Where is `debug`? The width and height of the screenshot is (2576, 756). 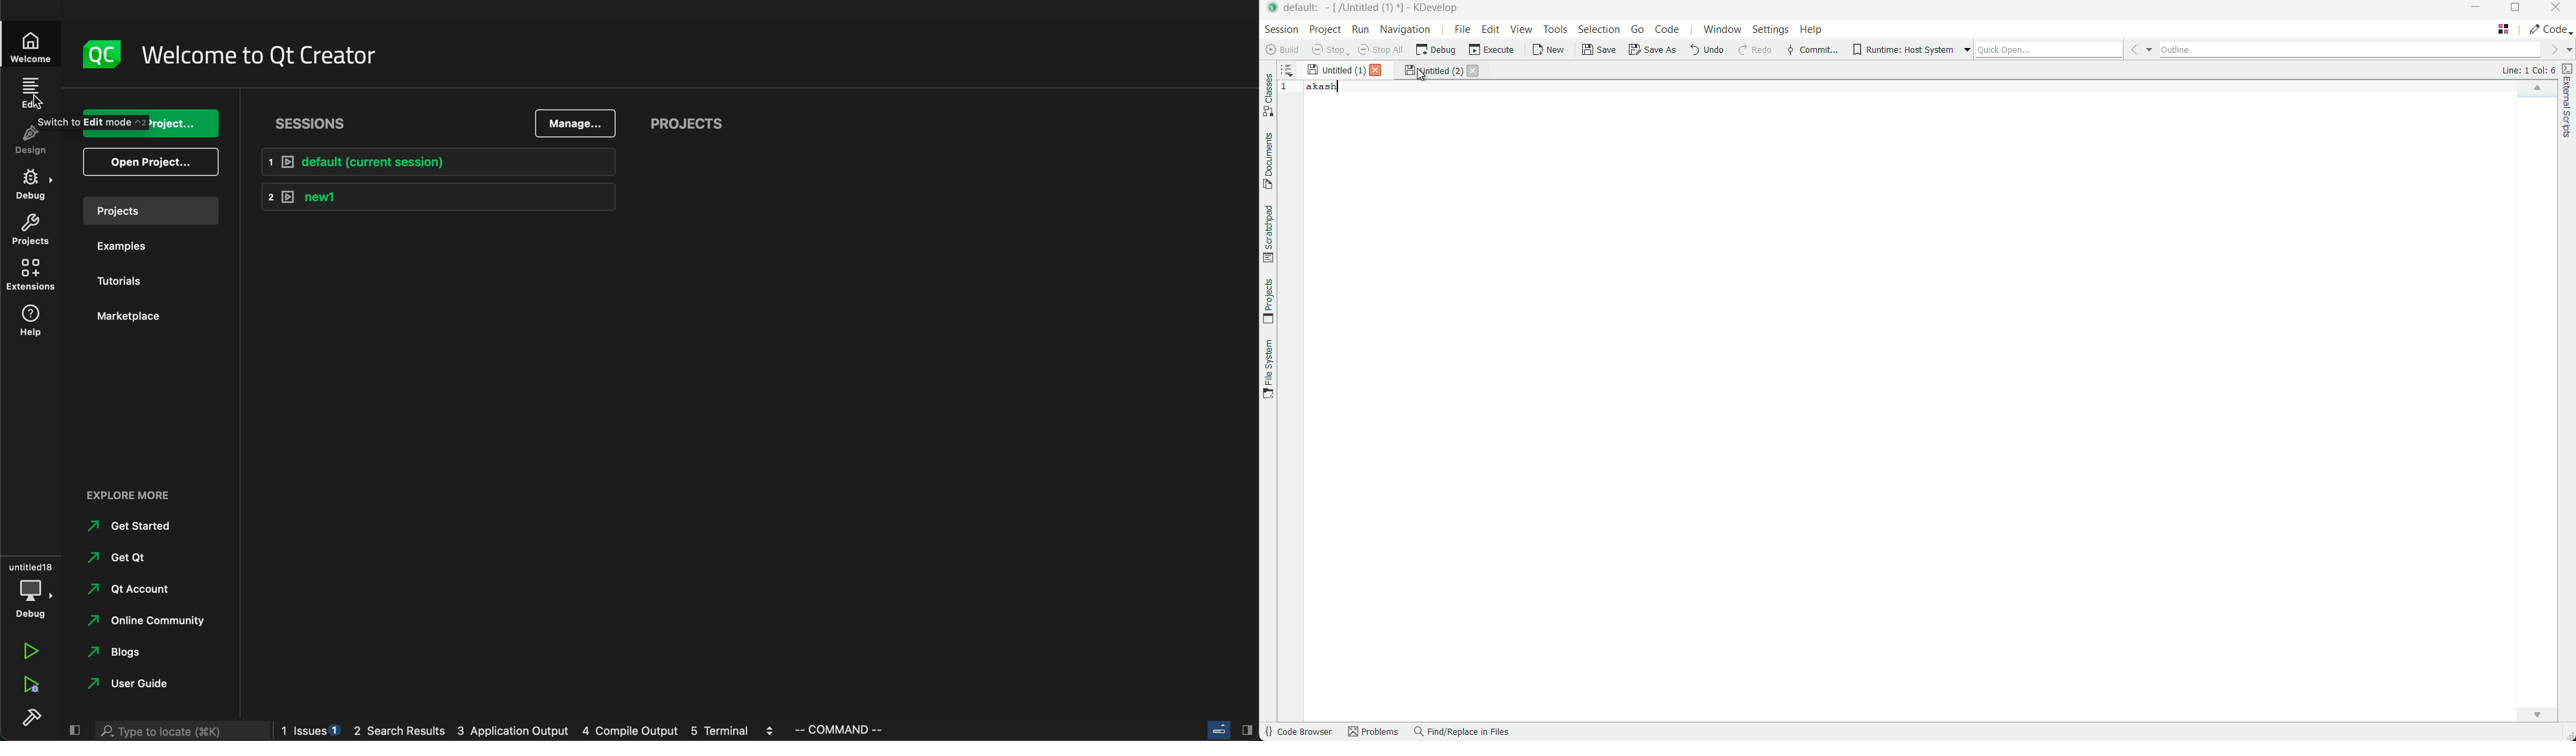 debug is located at coordinates (1435, 52).